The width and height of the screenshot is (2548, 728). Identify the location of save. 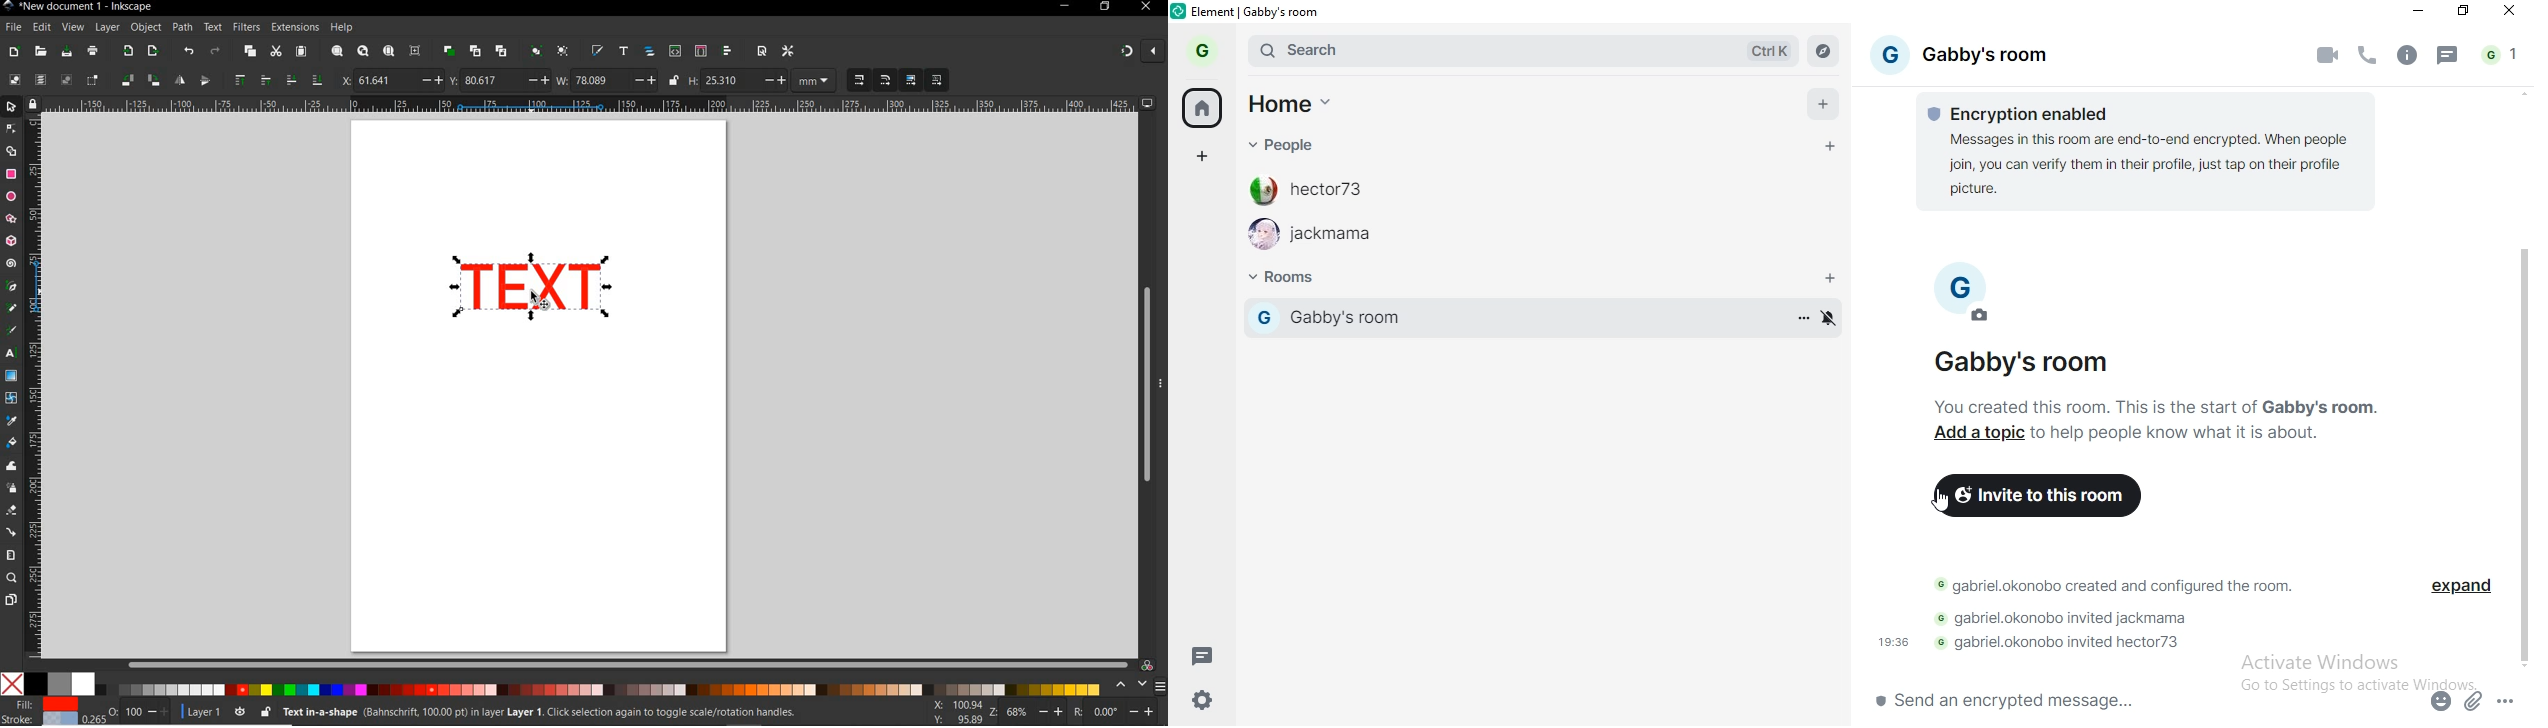
(67, 51).